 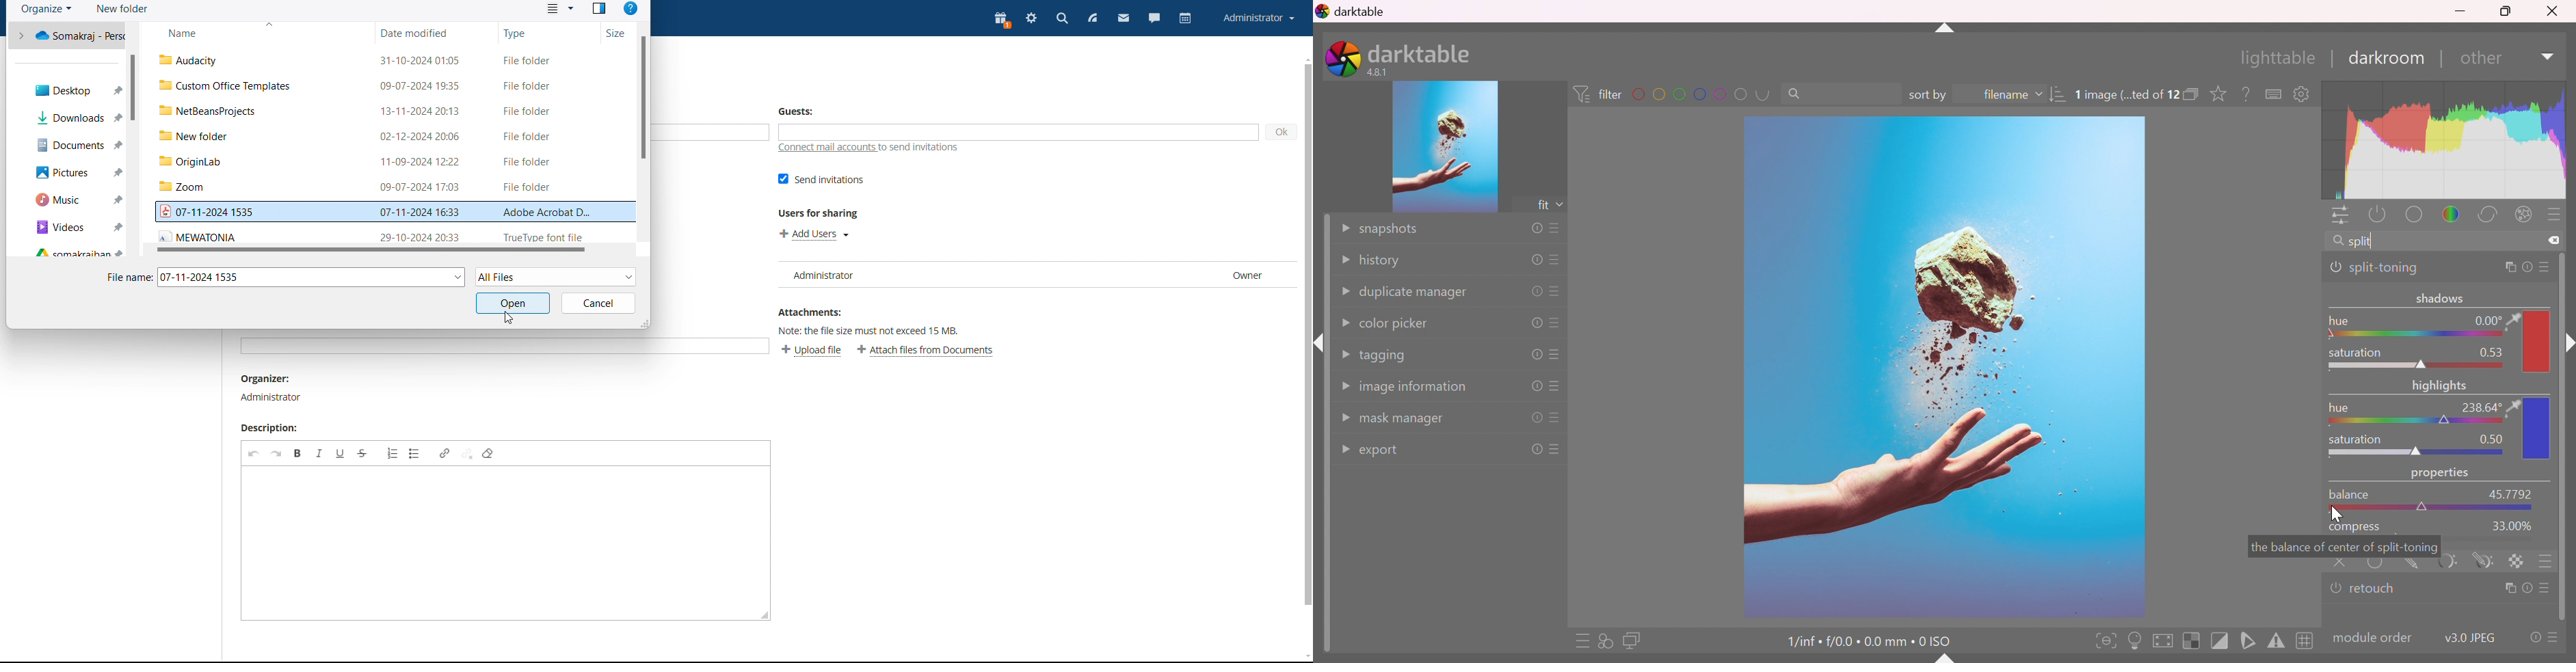 What do you see at coordinates (806, 313) in the screenshot?
I see `Attachments` at bounding box center [806, 313].